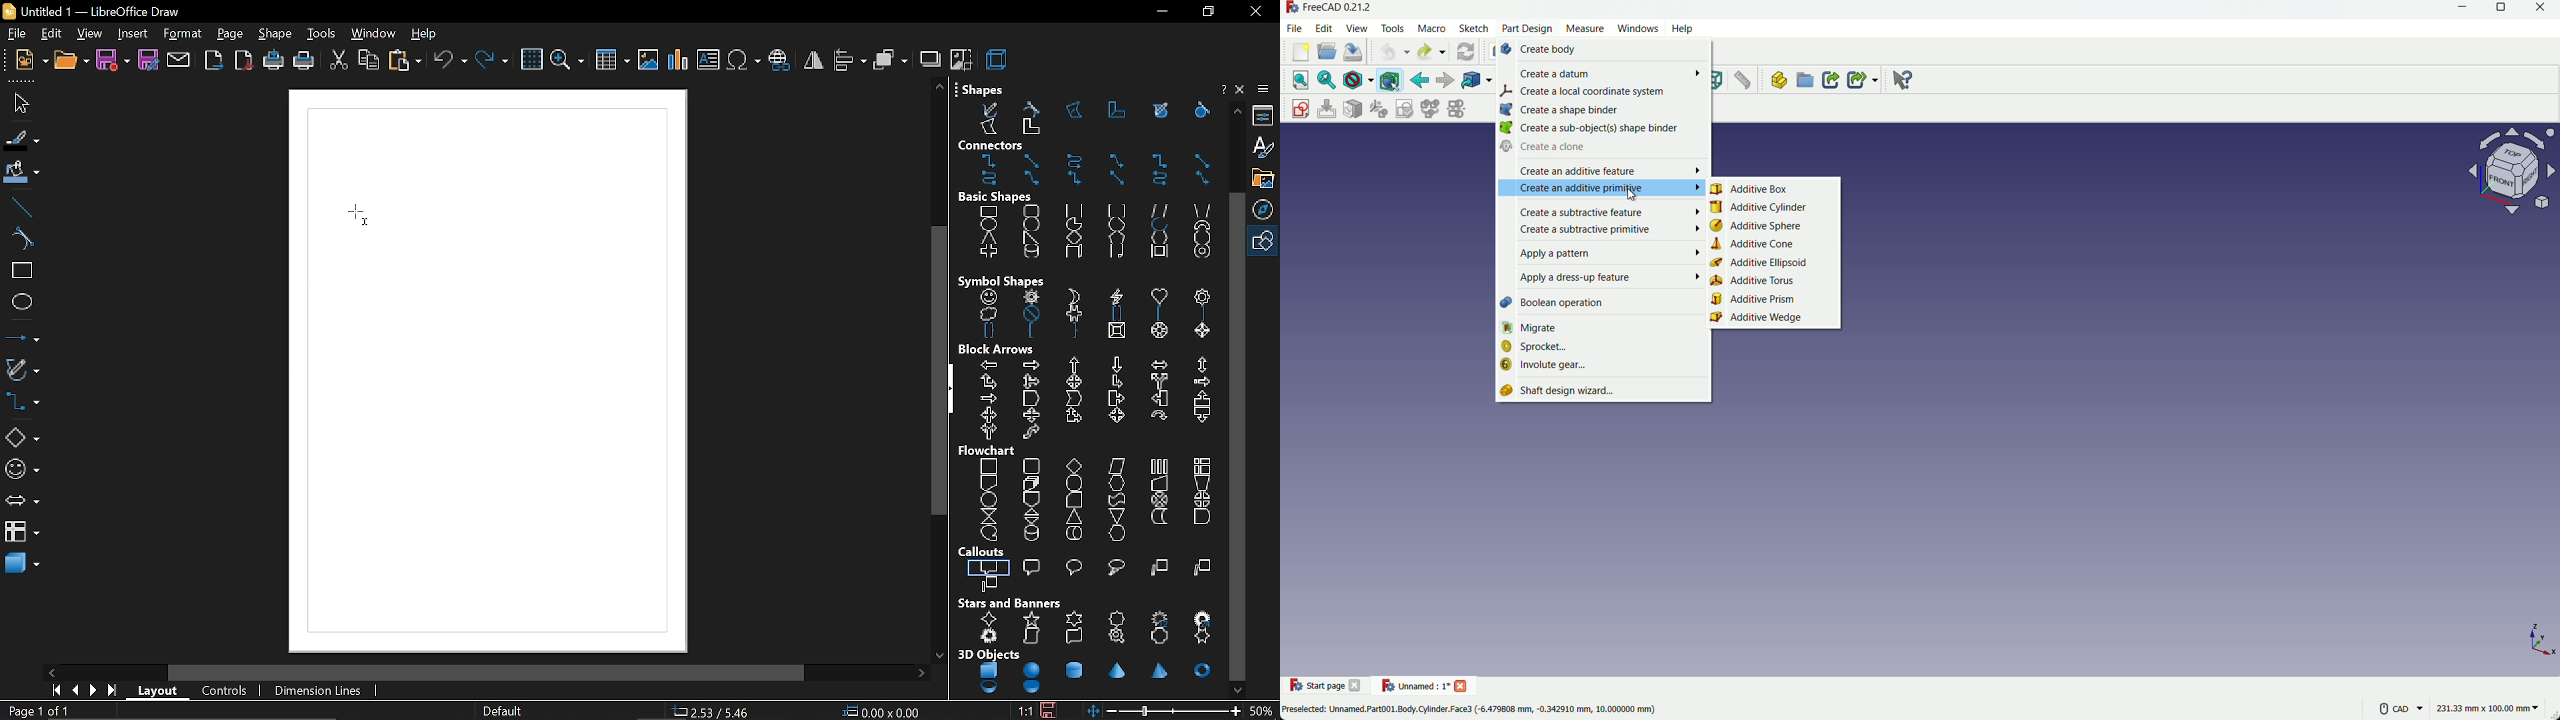 The width and height of the screenshot is (2576, 728). Describe the element at coordinates (1327, 51) in the screenshot. I see `open file` at that location.